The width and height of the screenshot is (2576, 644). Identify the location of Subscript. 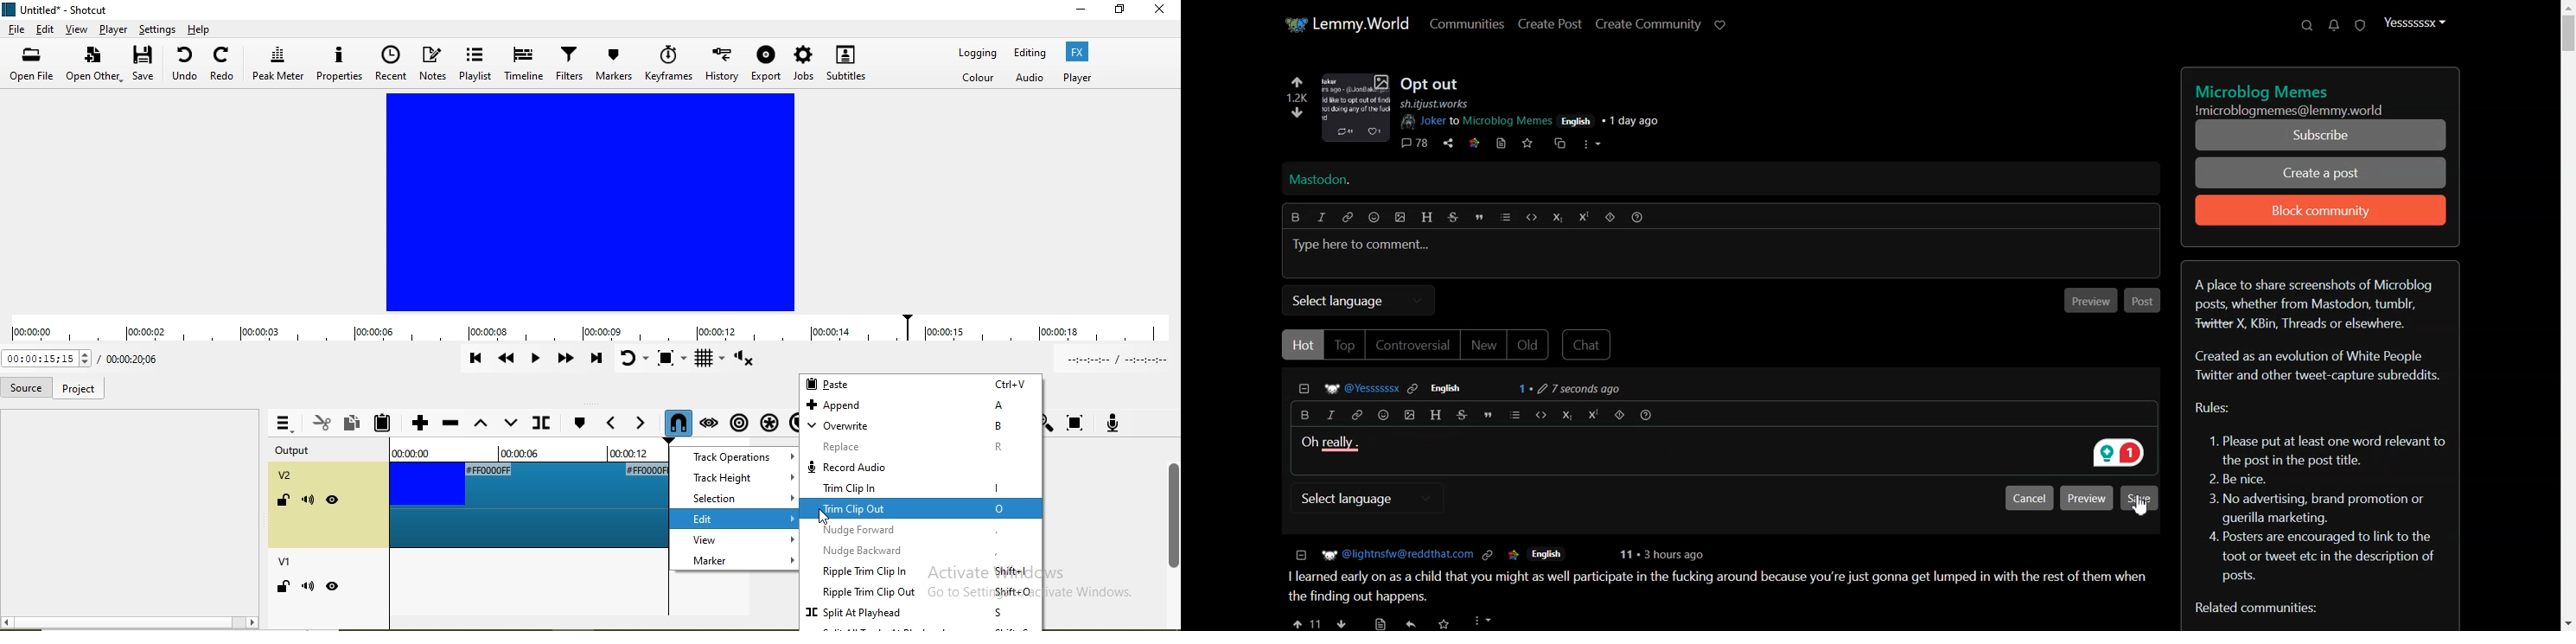
(1565, 415).